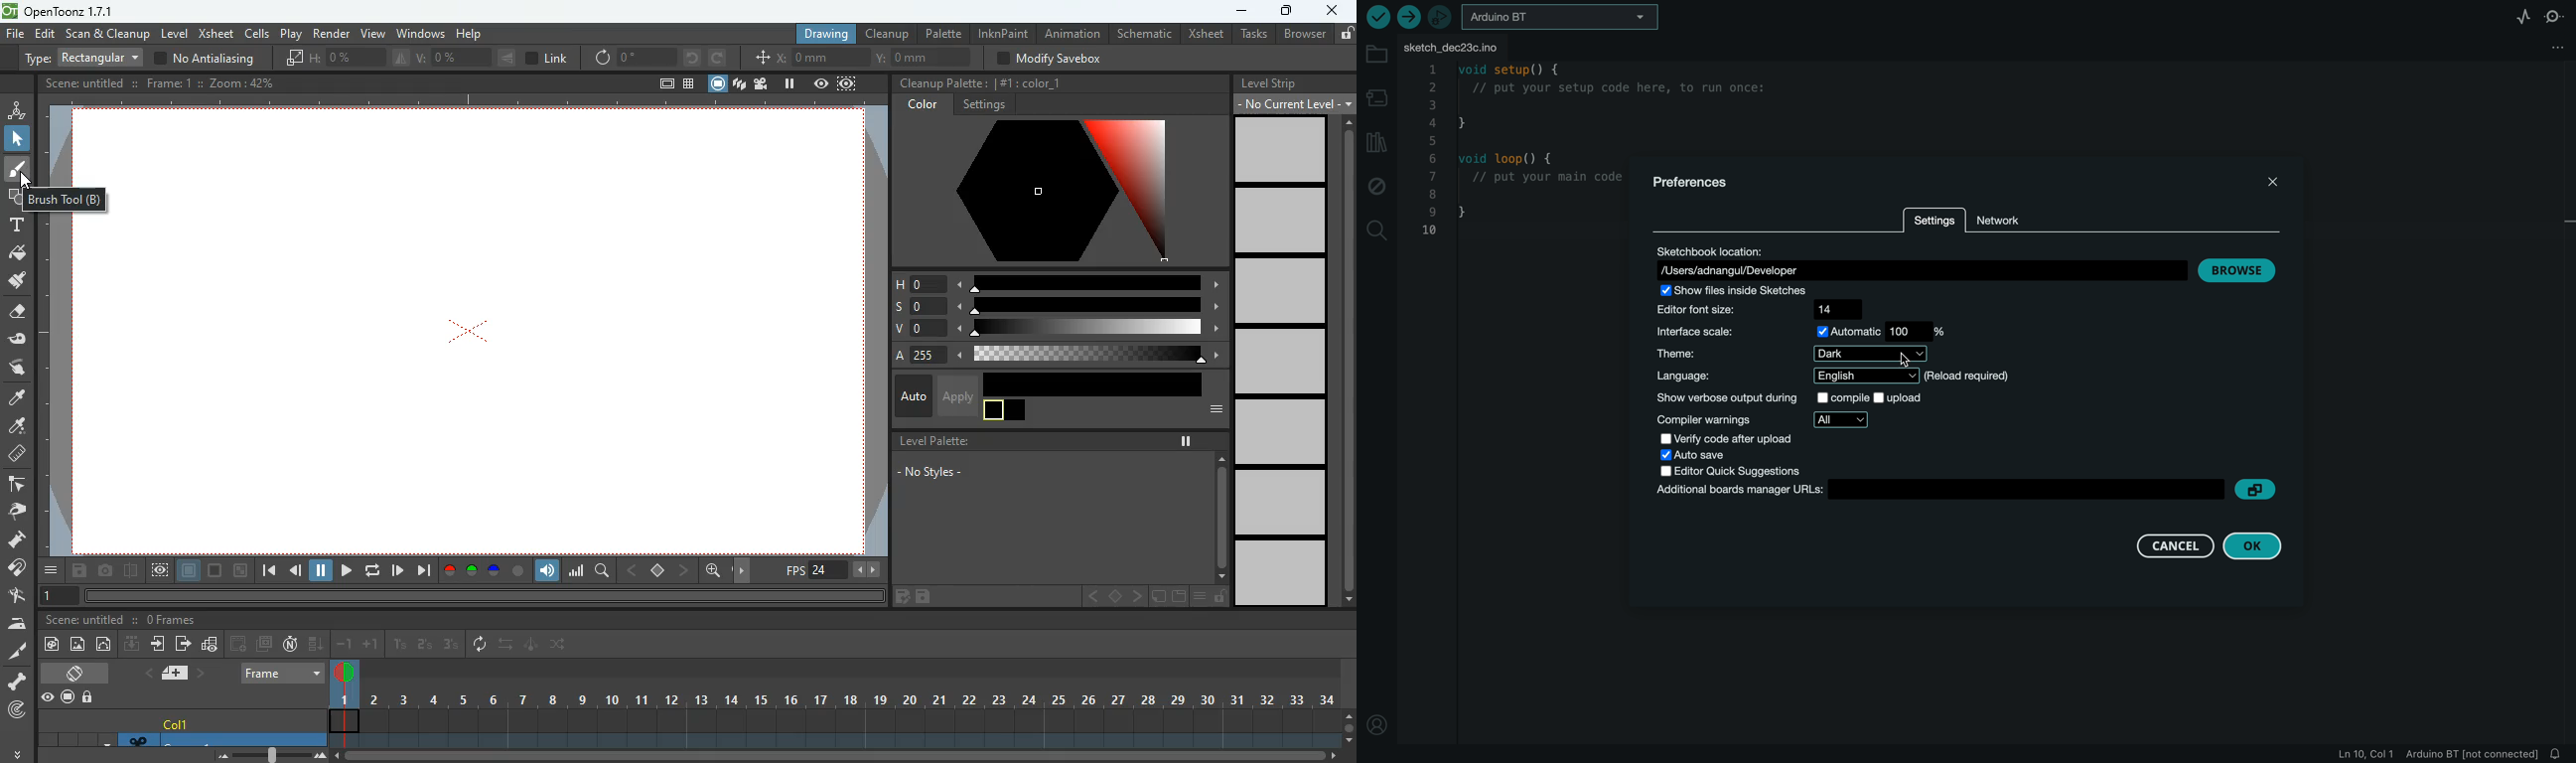 The width and height of the screenshot is (2576, 784). I want to click on image, so click(274, 754).